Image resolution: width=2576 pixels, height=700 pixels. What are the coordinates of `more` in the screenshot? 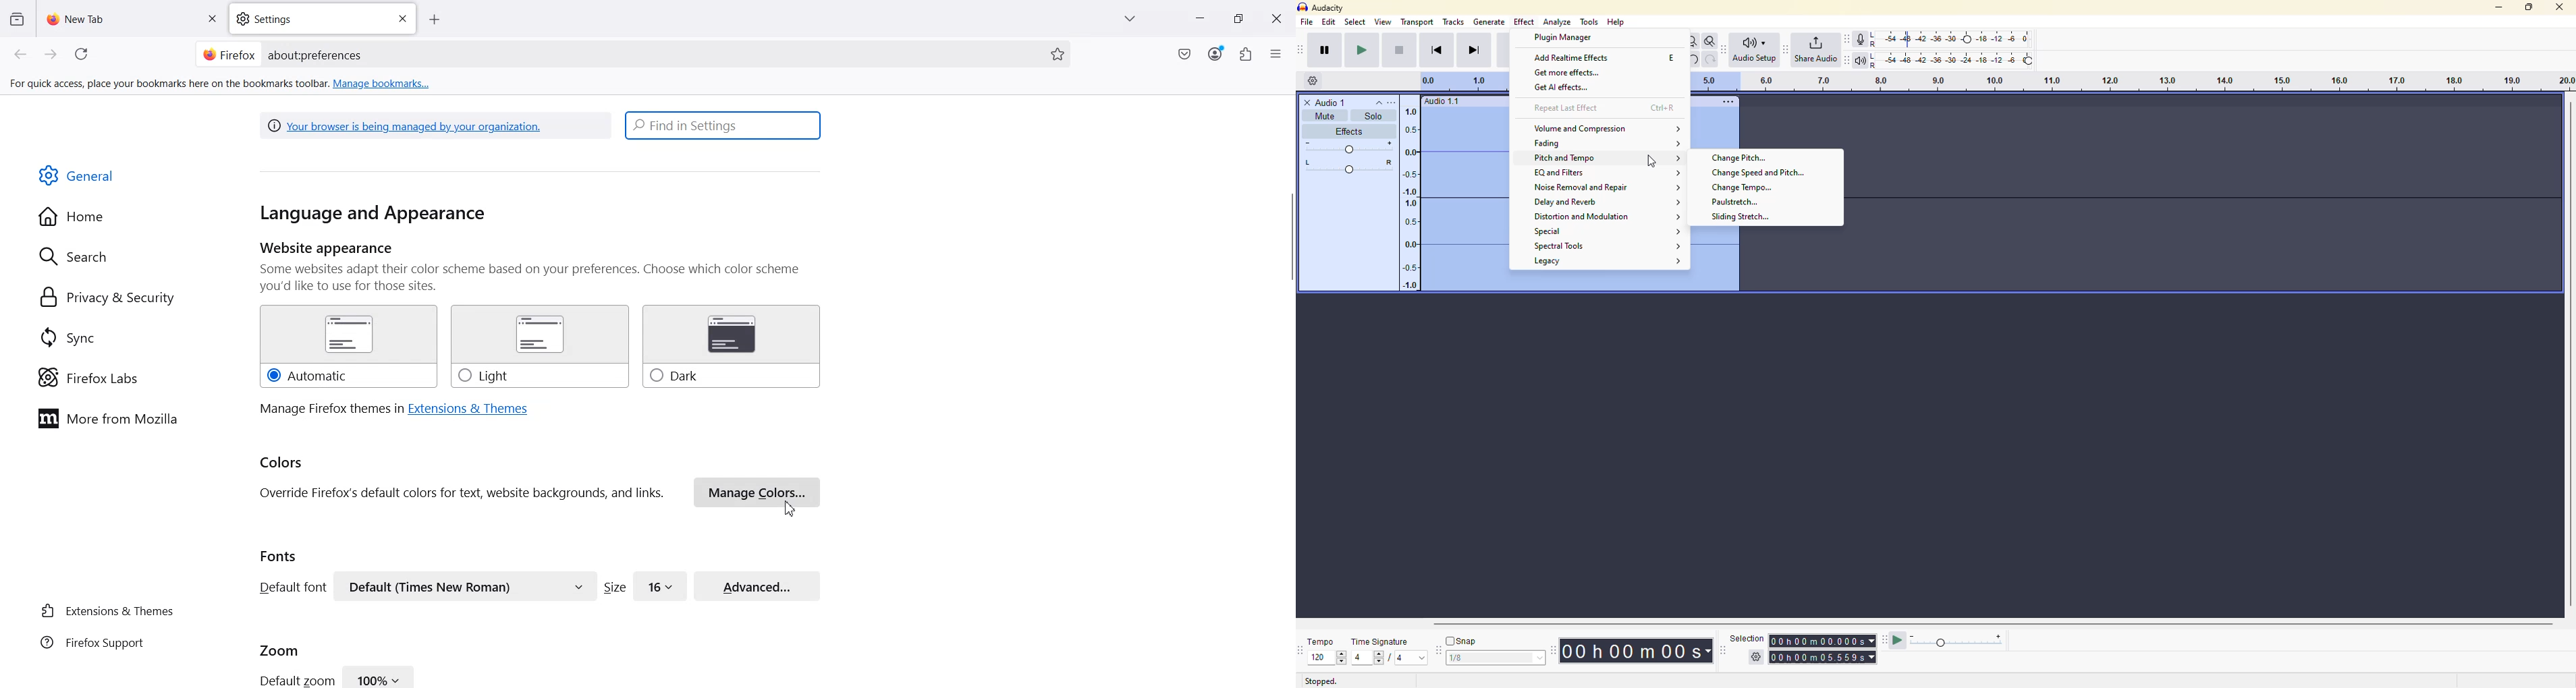 It's located at (1399, 101).